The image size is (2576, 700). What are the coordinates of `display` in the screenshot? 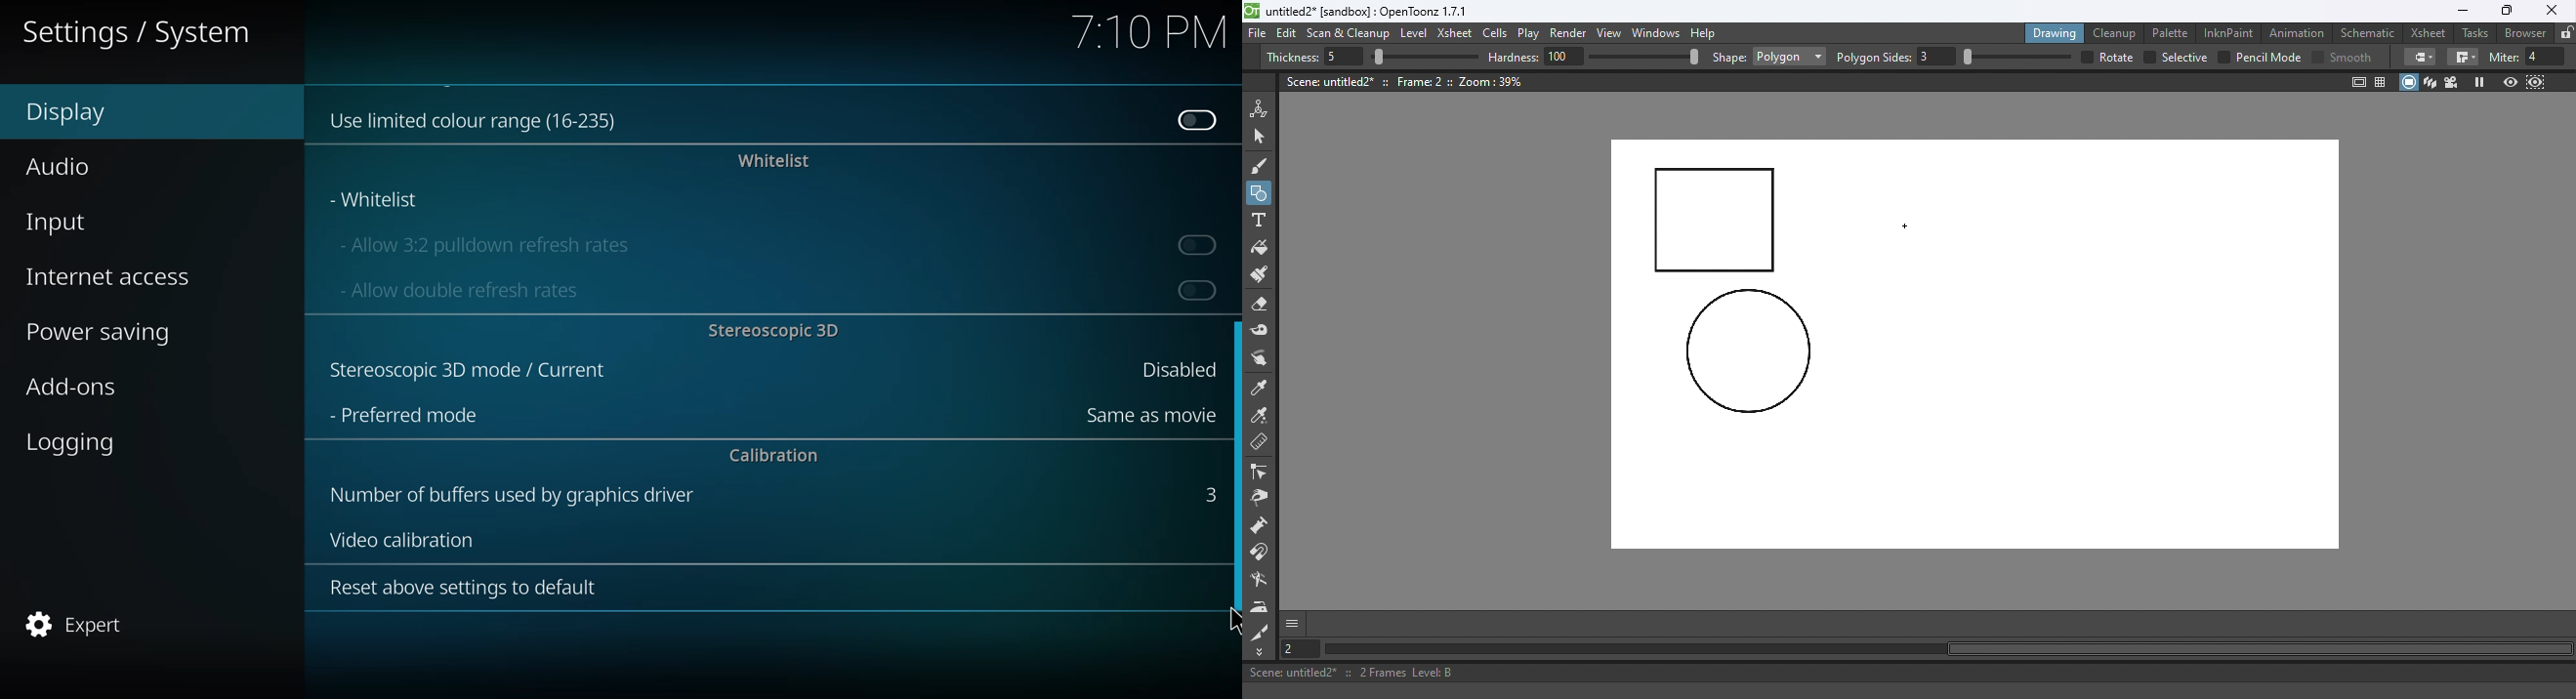 It's located at (78, 113).